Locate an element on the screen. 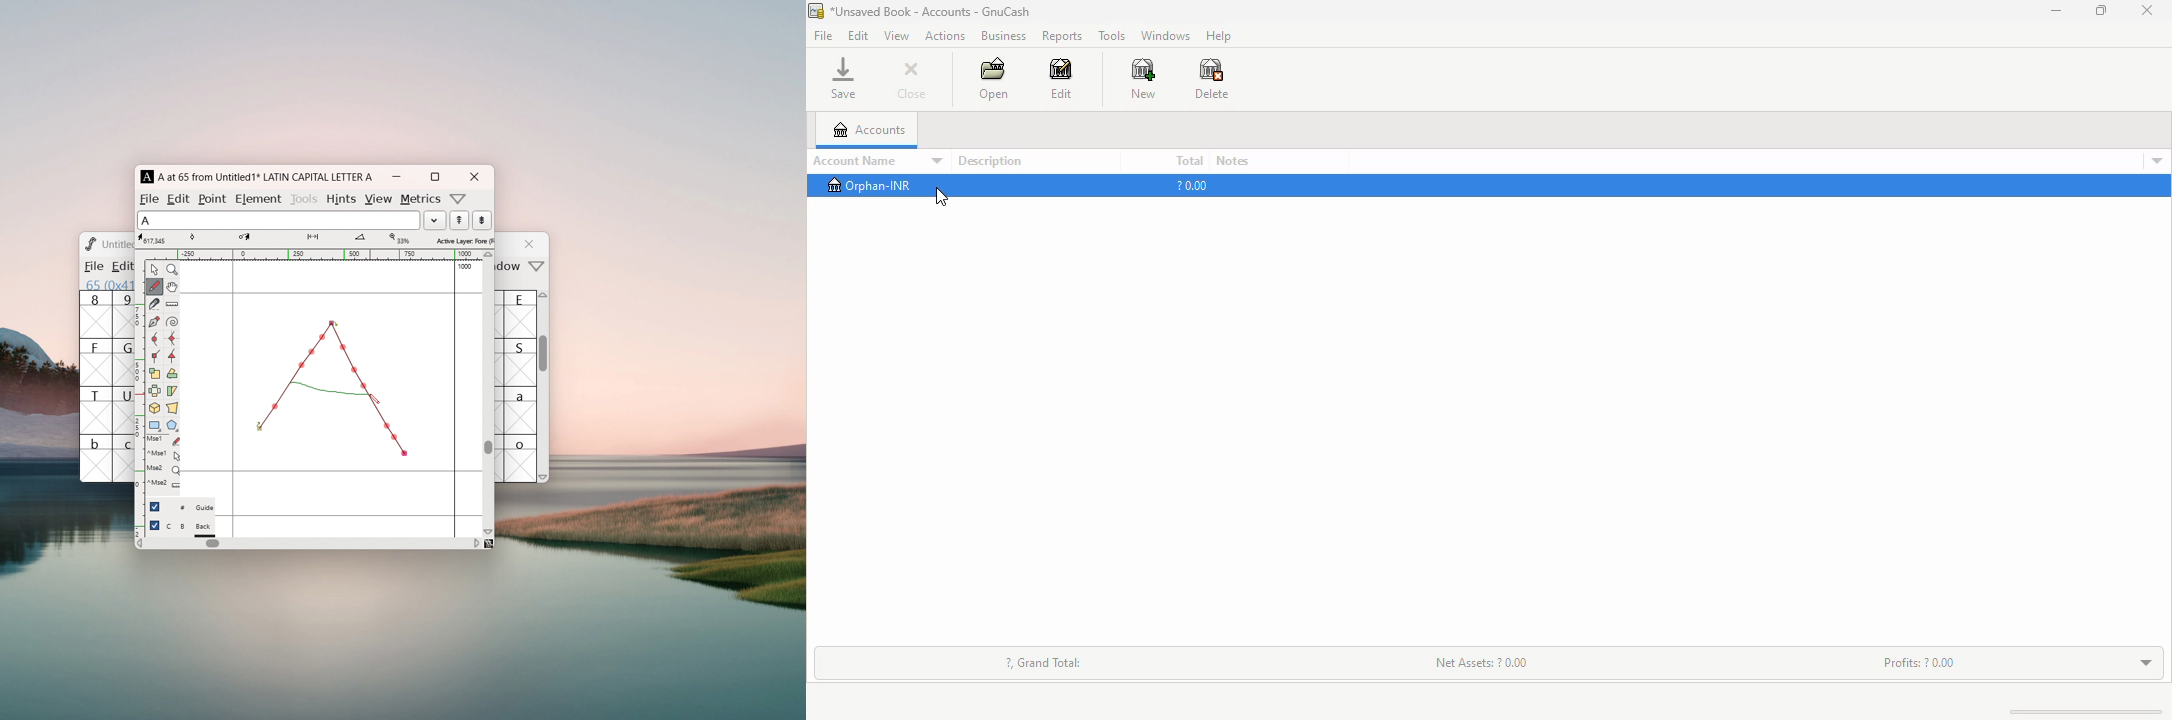  coordinates of cursor destination is located at coordinates (257, 239).